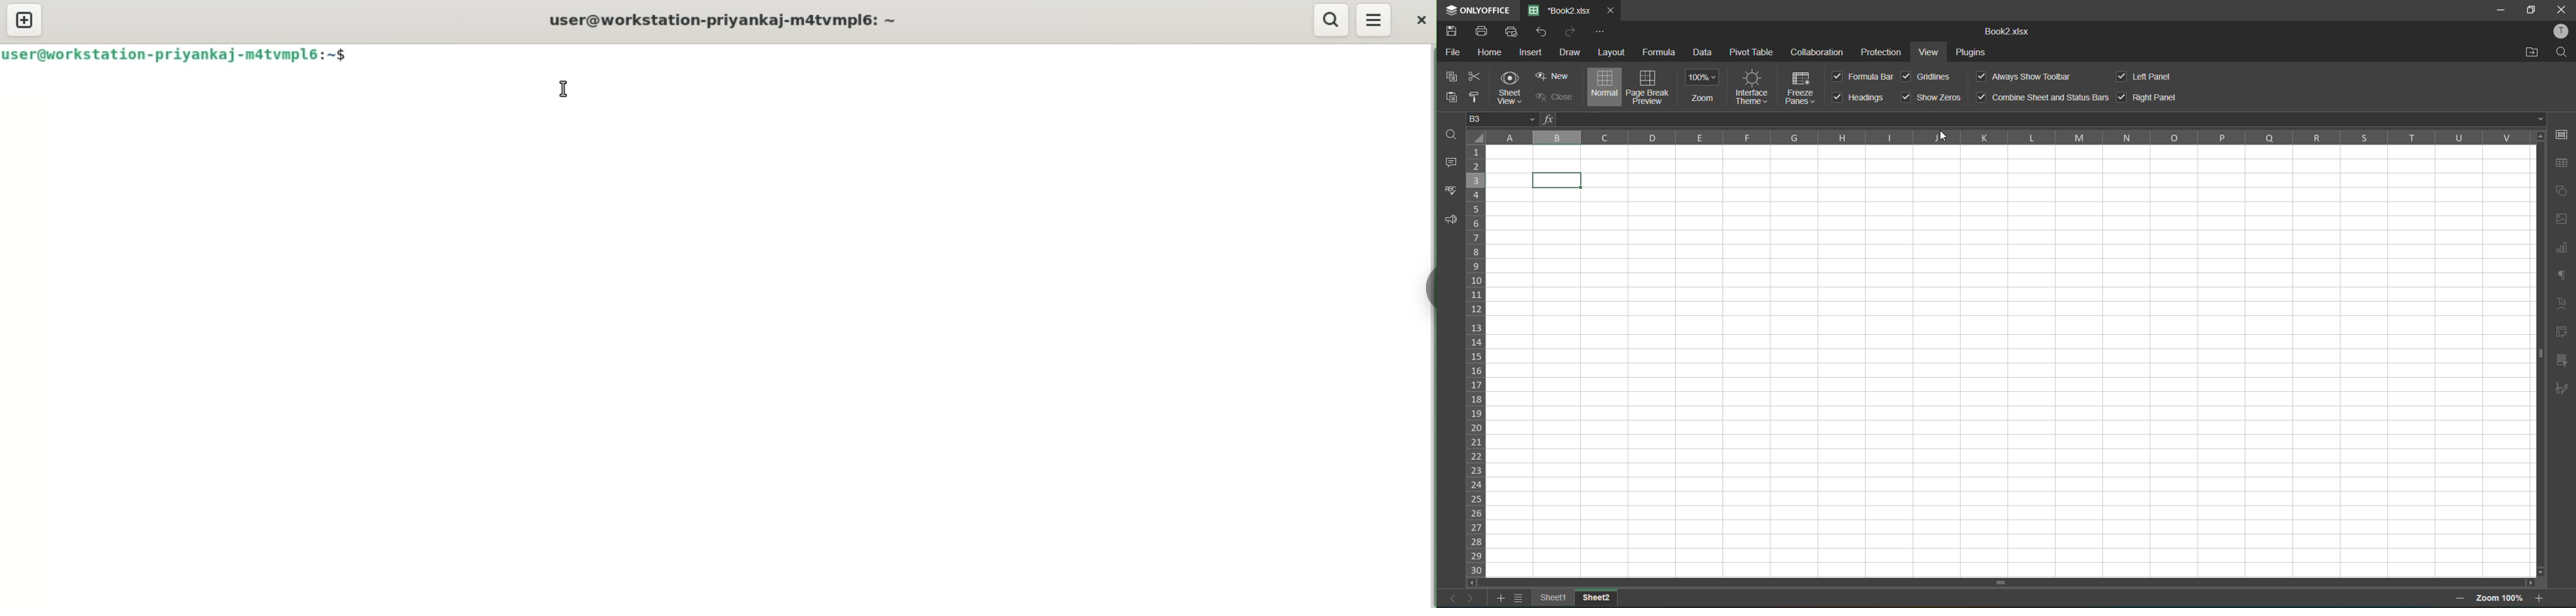 This screenshot has width=2576, height=616. Describe the element at coordinates (1453, 162) in the screenshot. I see `comments` at that location.